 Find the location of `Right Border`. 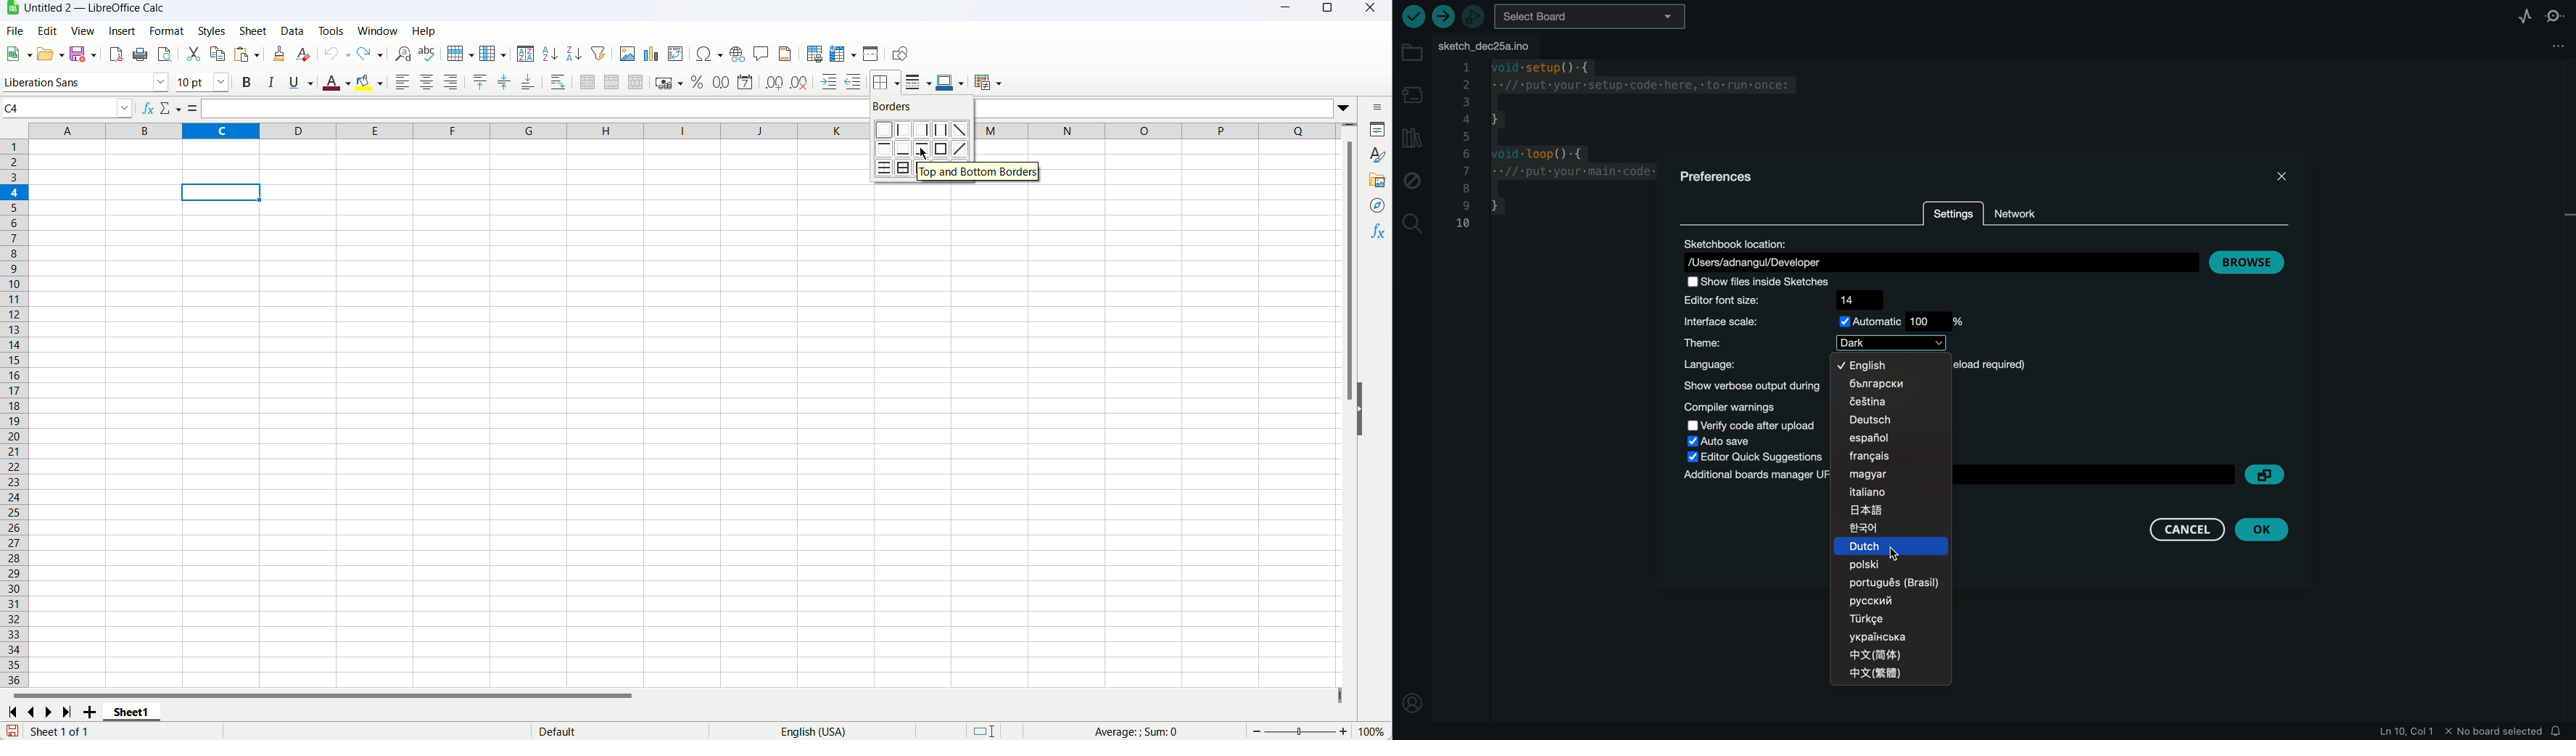

Right Border is located at coordinates (923, 129).